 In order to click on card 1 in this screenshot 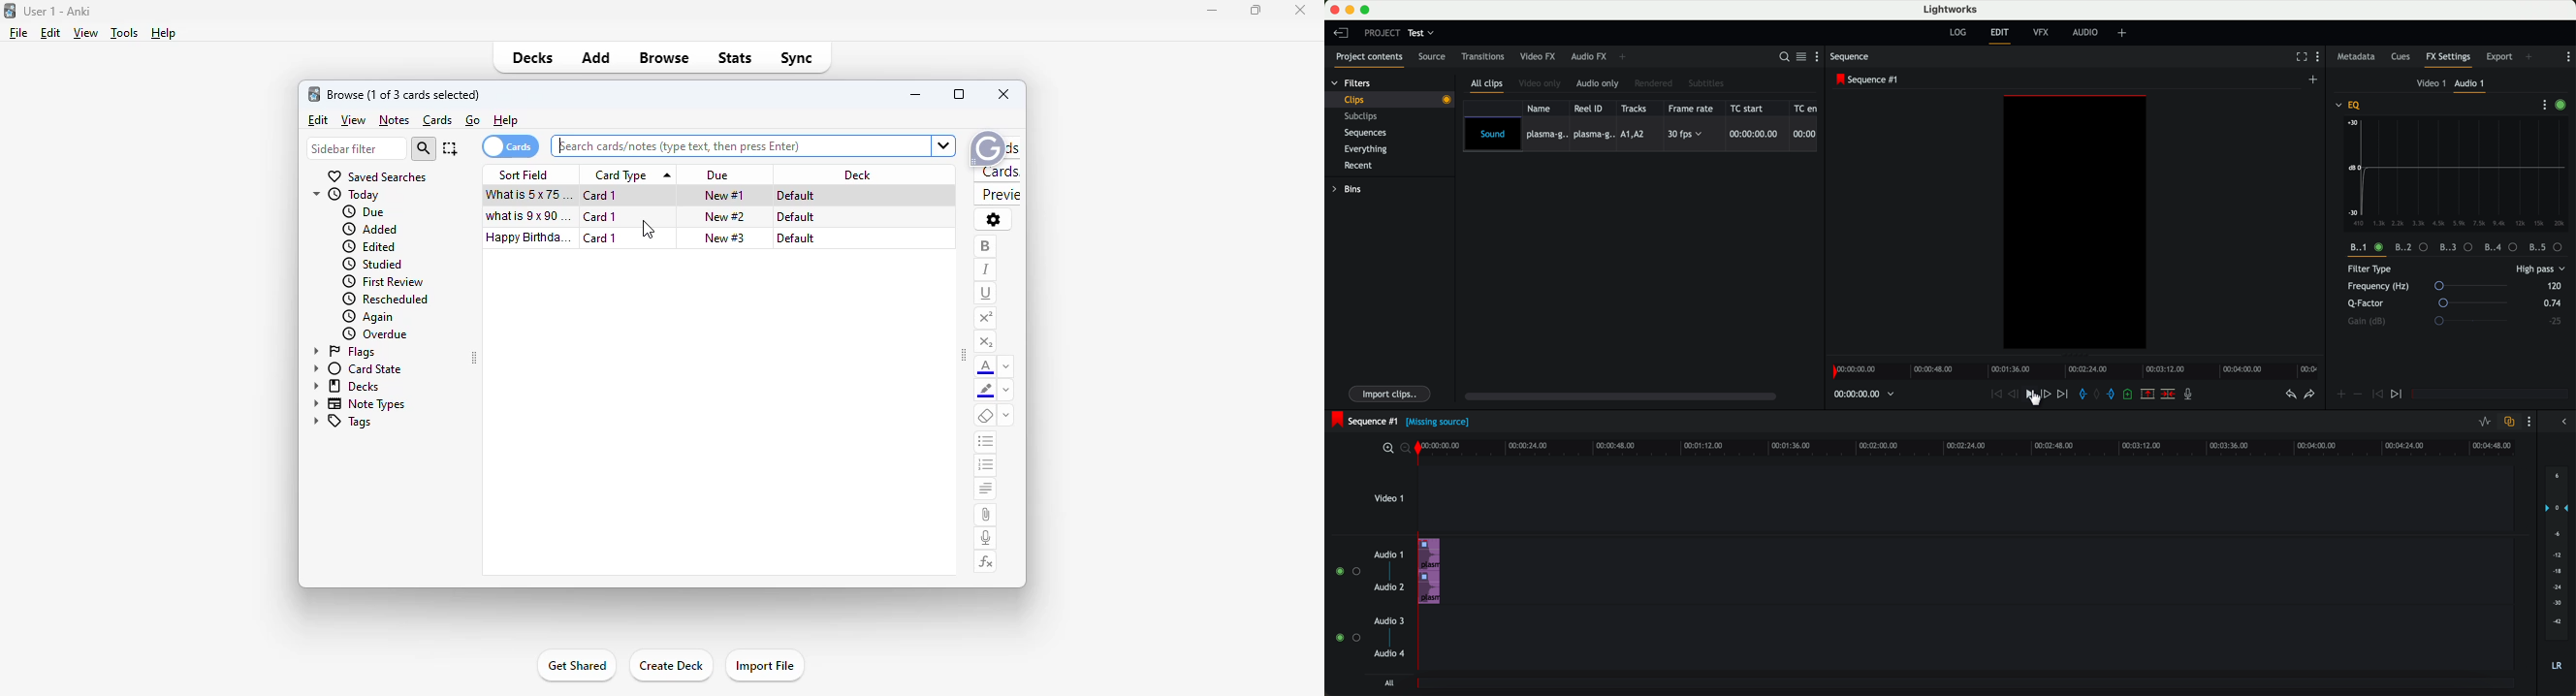, I will do `click(602, 196)`.